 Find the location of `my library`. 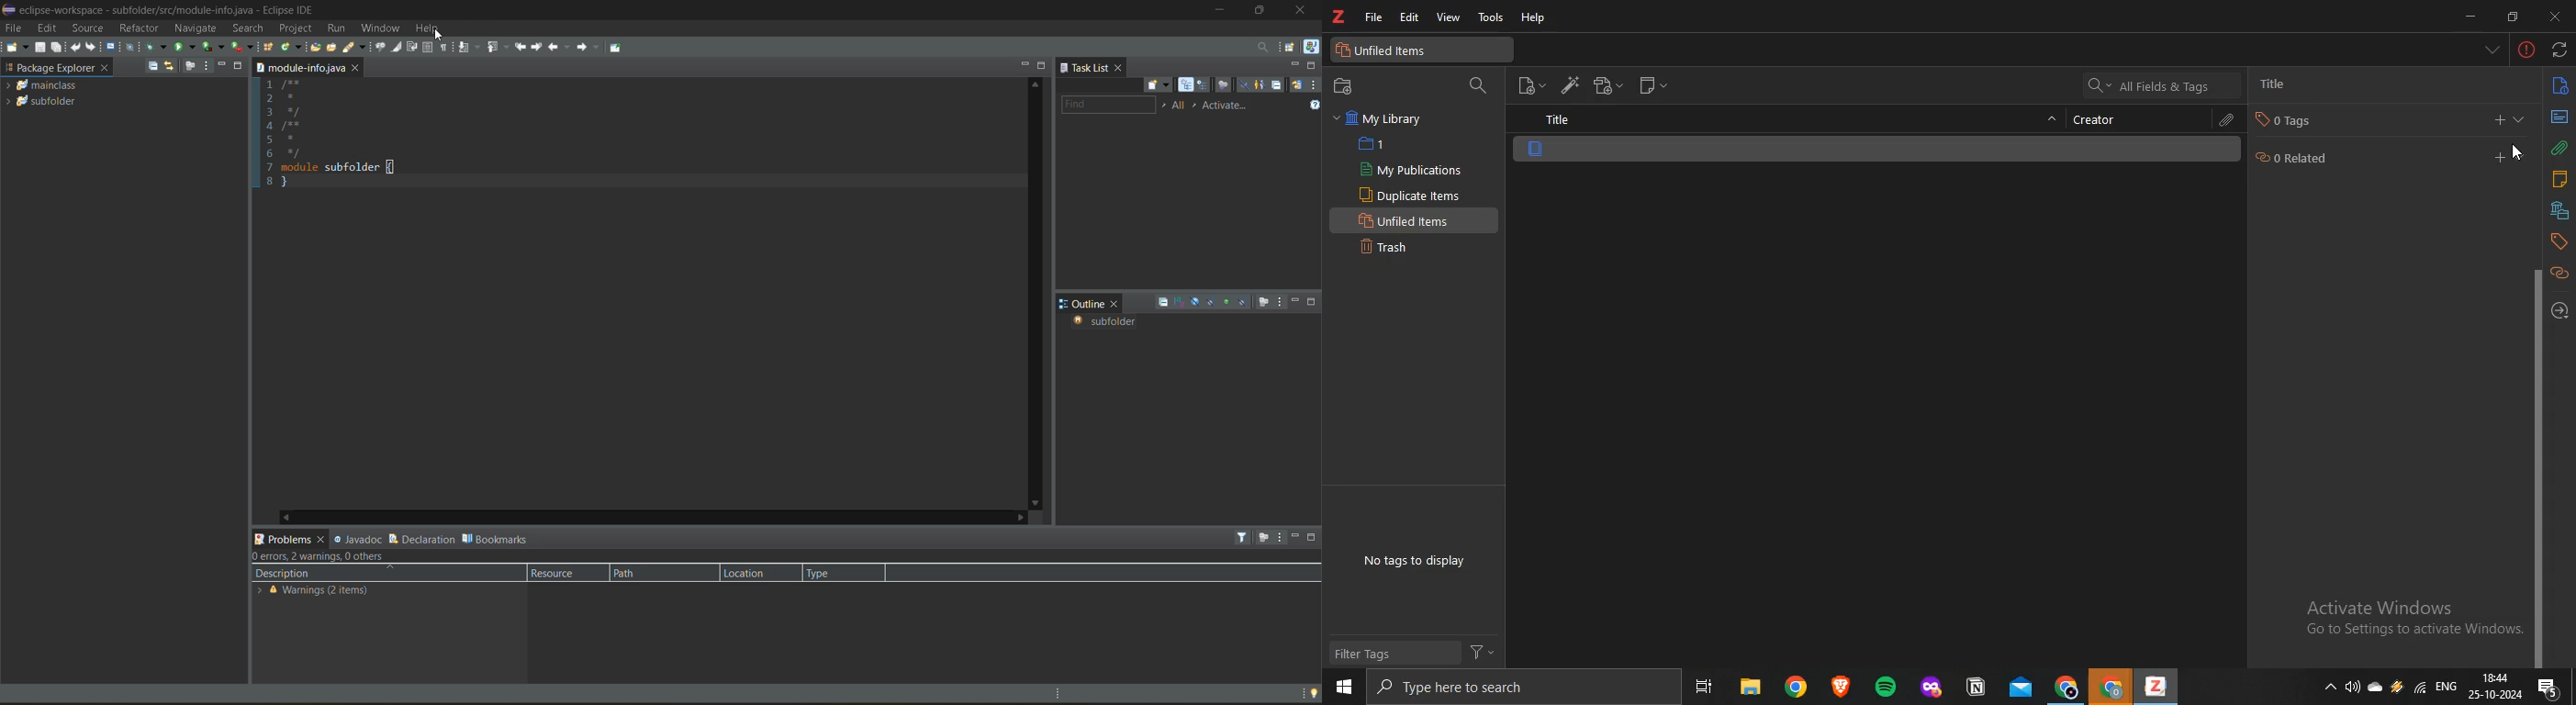

my library is located at coordinates (1392, 118).